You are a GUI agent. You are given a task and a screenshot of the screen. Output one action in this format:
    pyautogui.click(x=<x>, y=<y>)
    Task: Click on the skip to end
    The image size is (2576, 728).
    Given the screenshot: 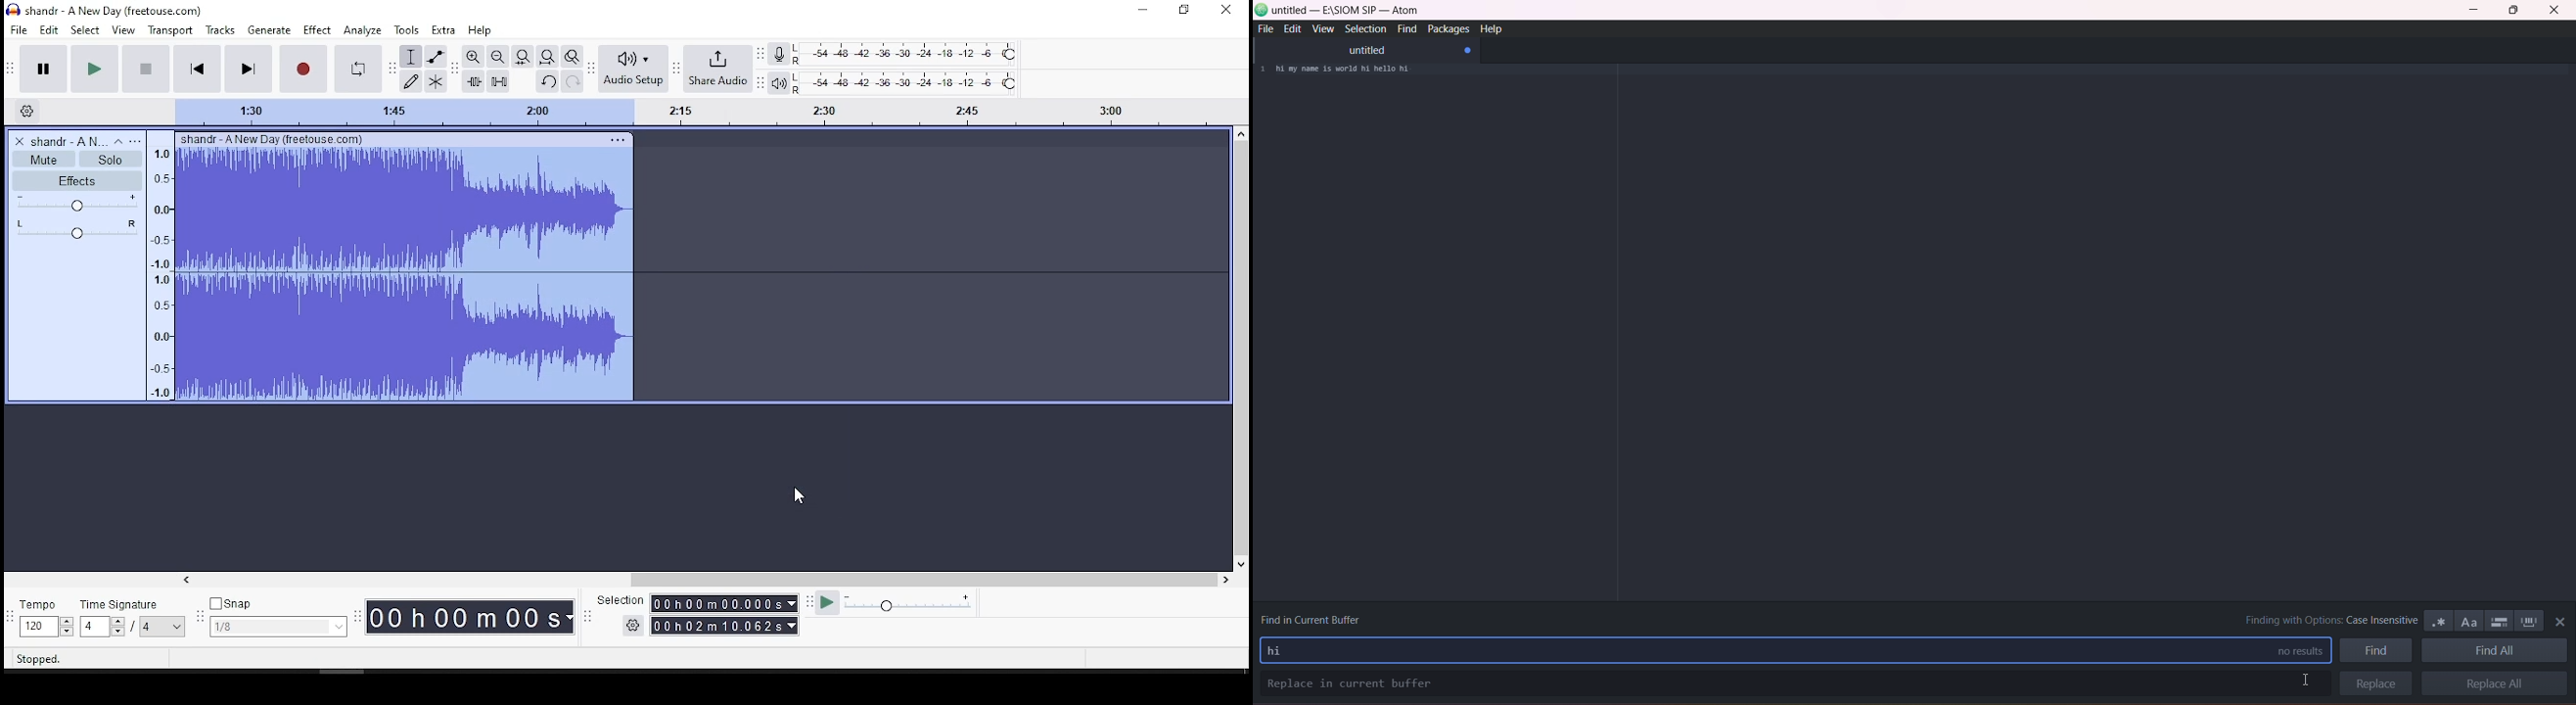 What is the action you would take?
    pyautogui.click(x=247, y=69)
    